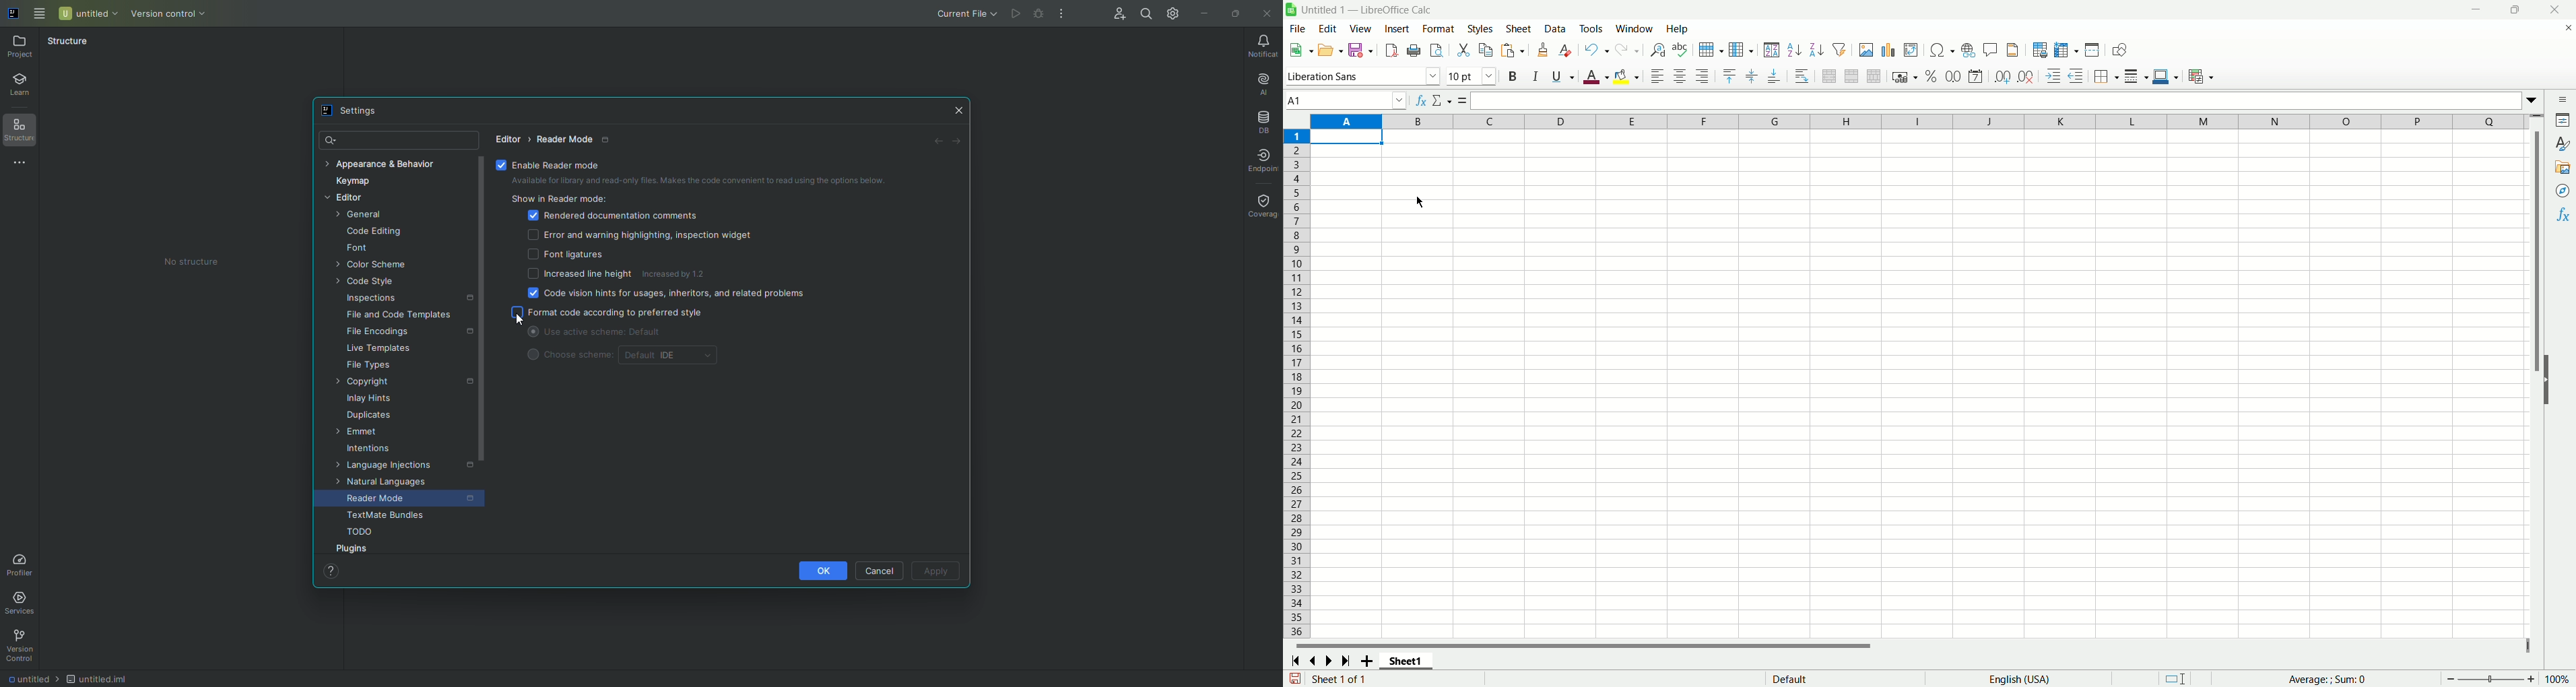  What do you see at coordinates (2562, 100) in the screenshot?
I see `sidebar` at bounding box center [2562, 100].